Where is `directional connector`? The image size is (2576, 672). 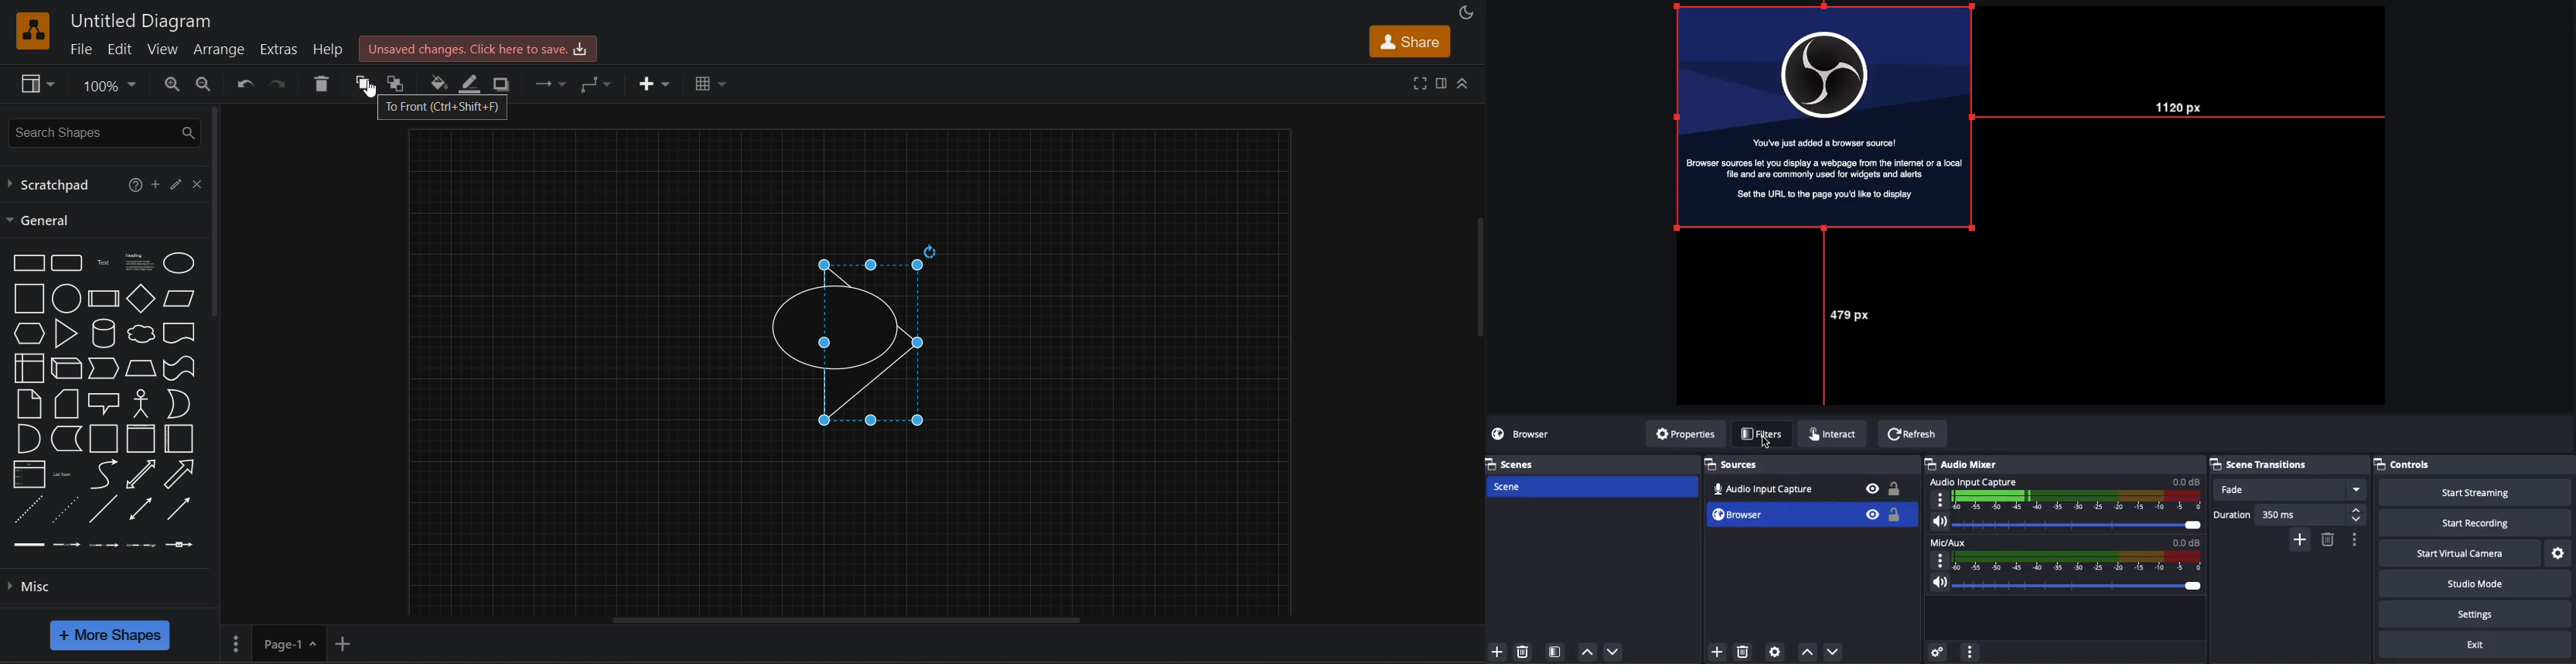 directional connector is located at coordinates (179, 508).